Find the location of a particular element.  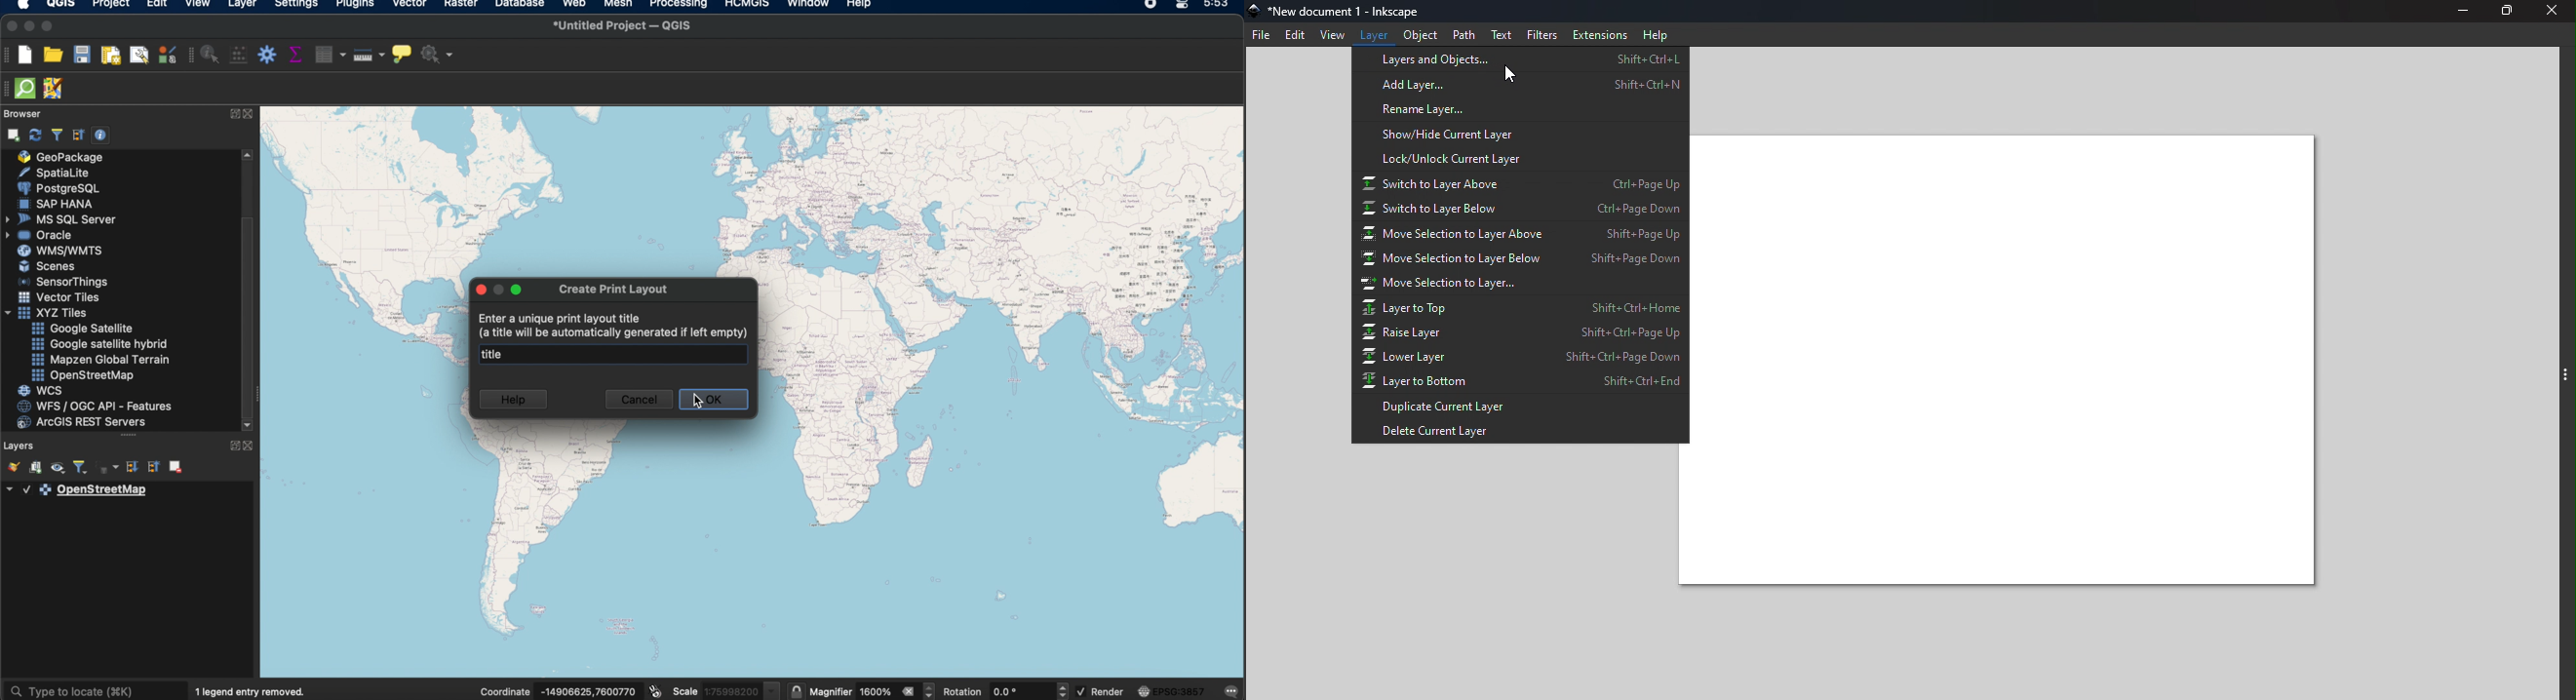

open field calculator is located at coordinates (237, 53).